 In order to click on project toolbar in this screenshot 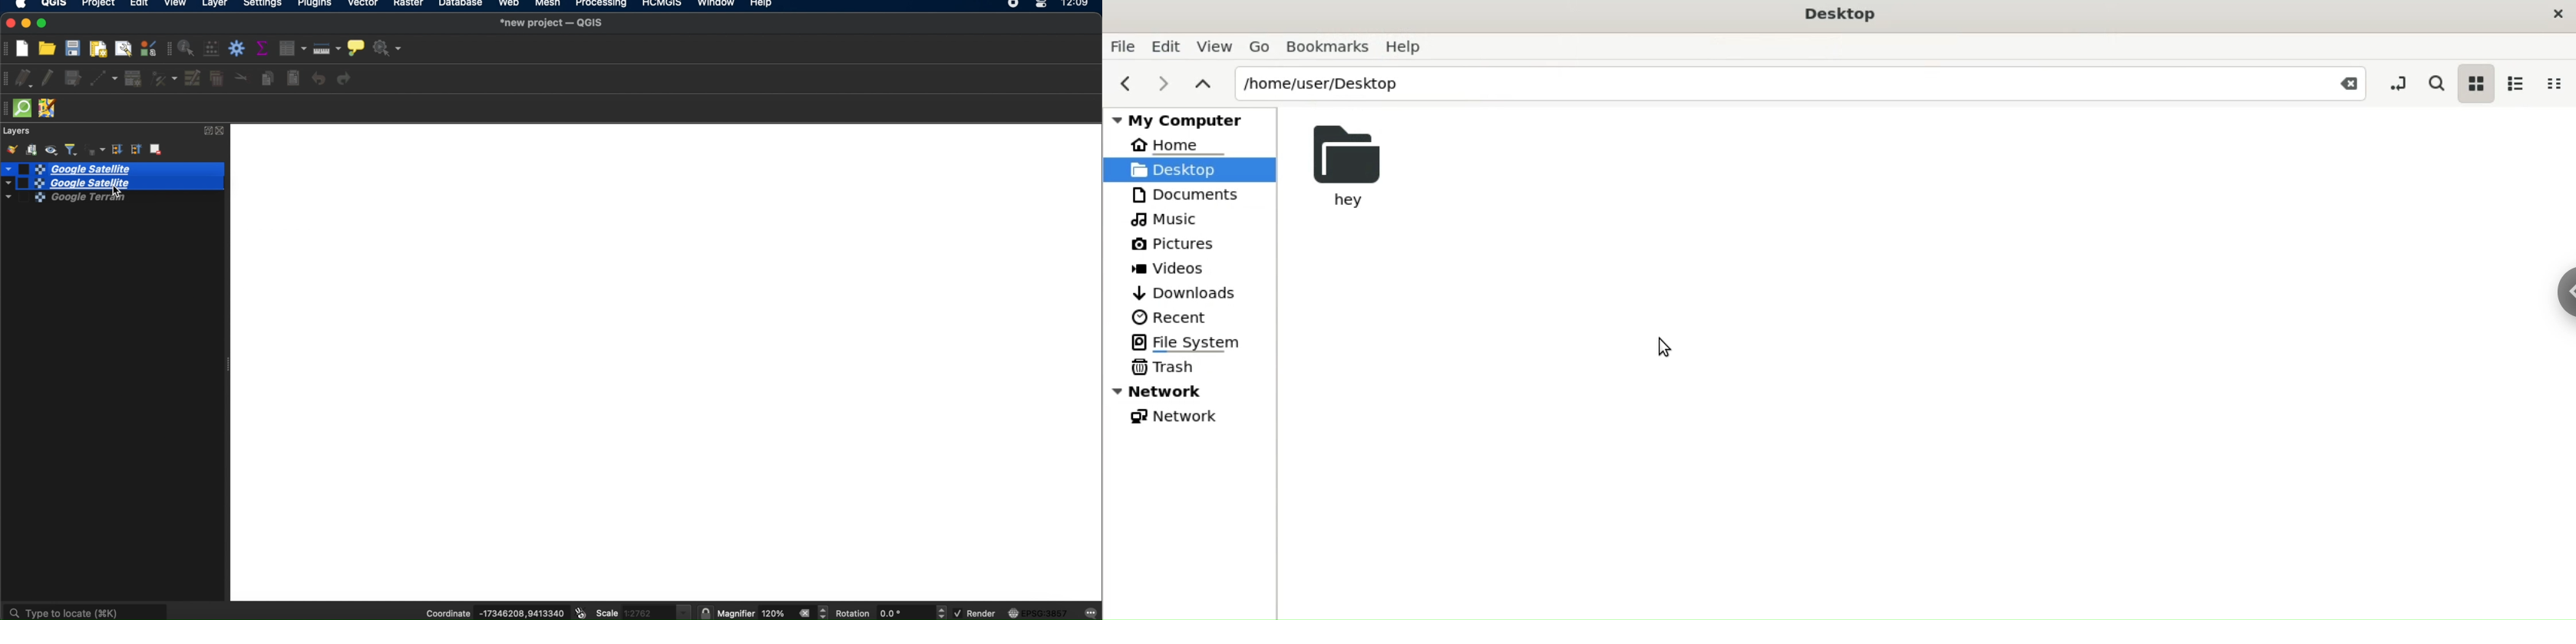, I will do `click(7, 49)`.